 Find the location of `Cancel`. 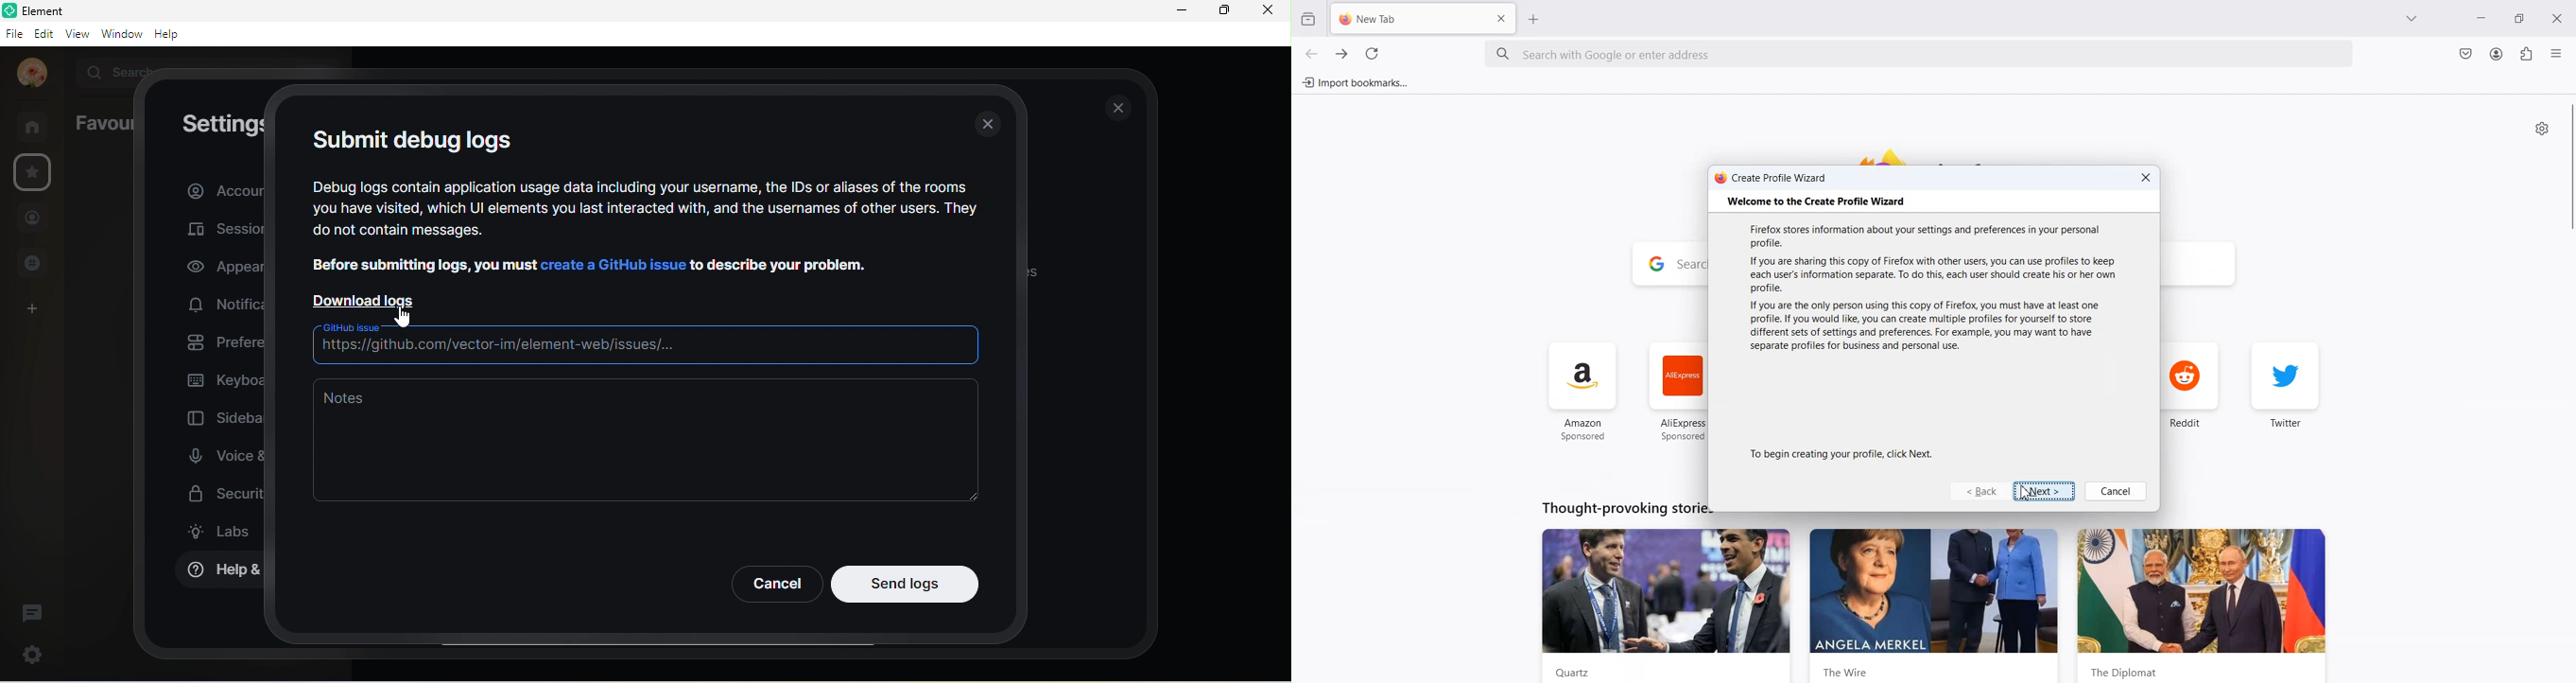

Cancel is located at coordinates (775, 584).